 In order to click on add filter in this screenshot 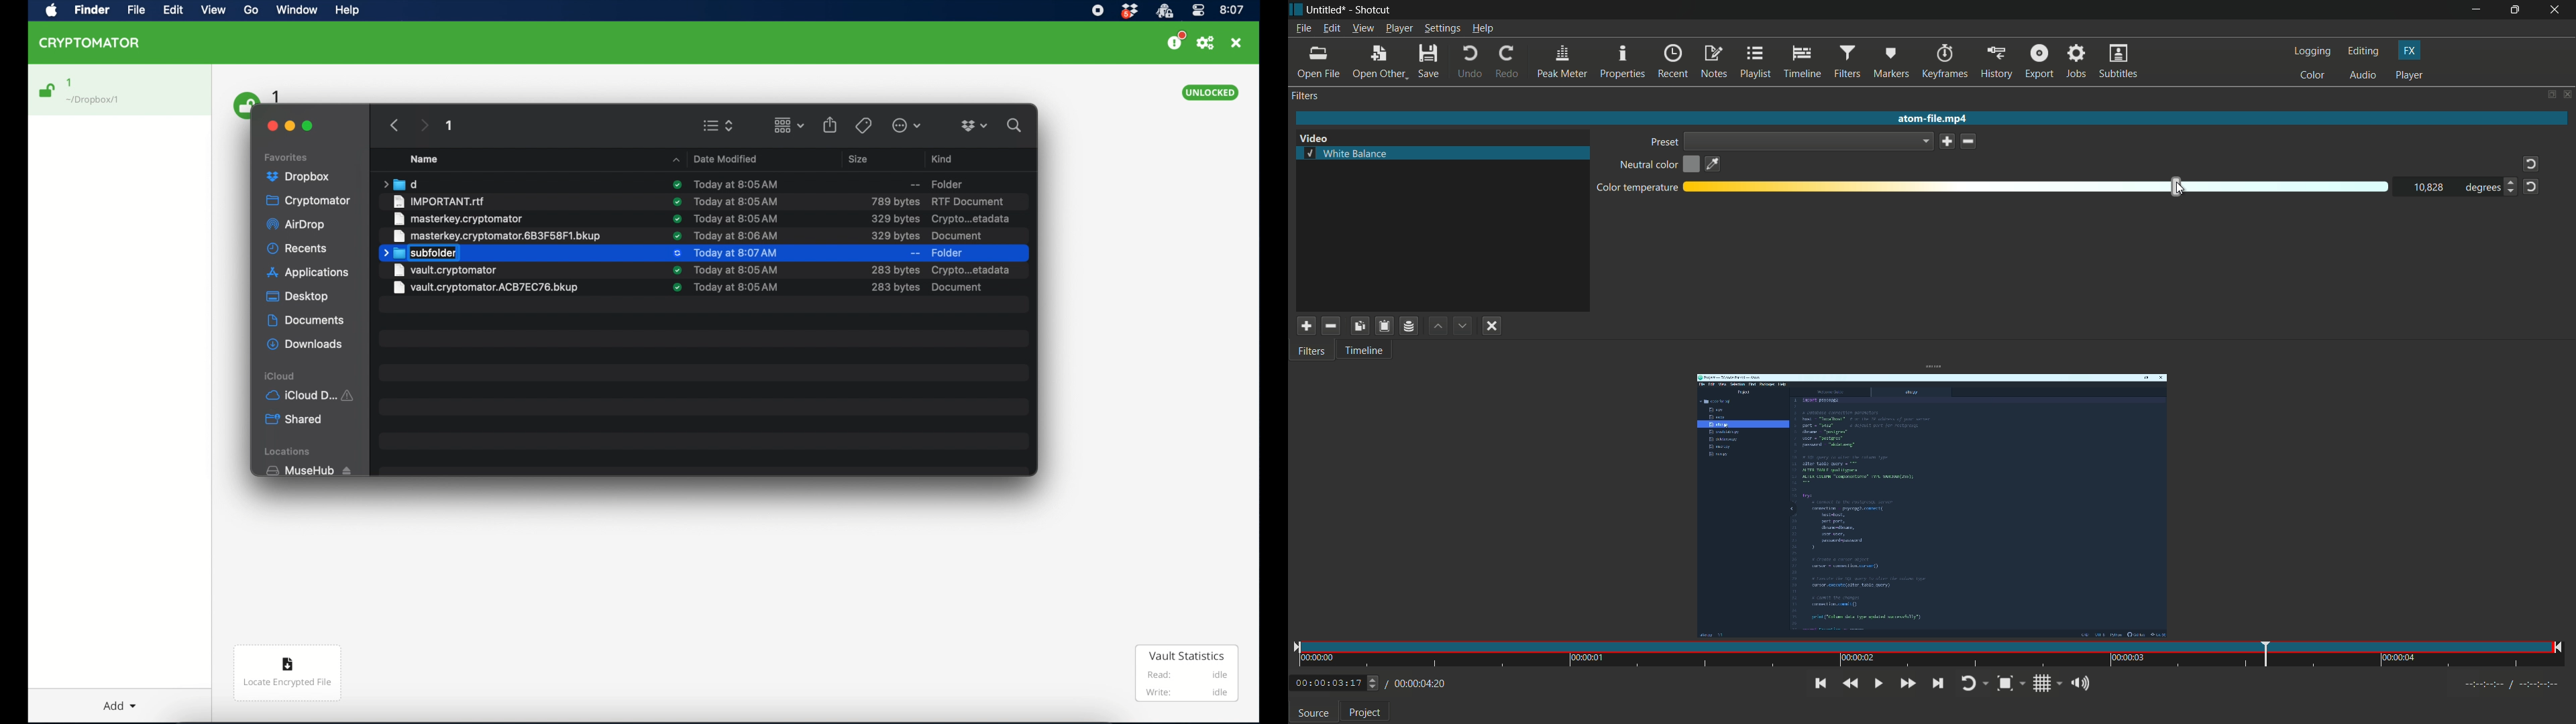, I will do `click(1305, 327)`.